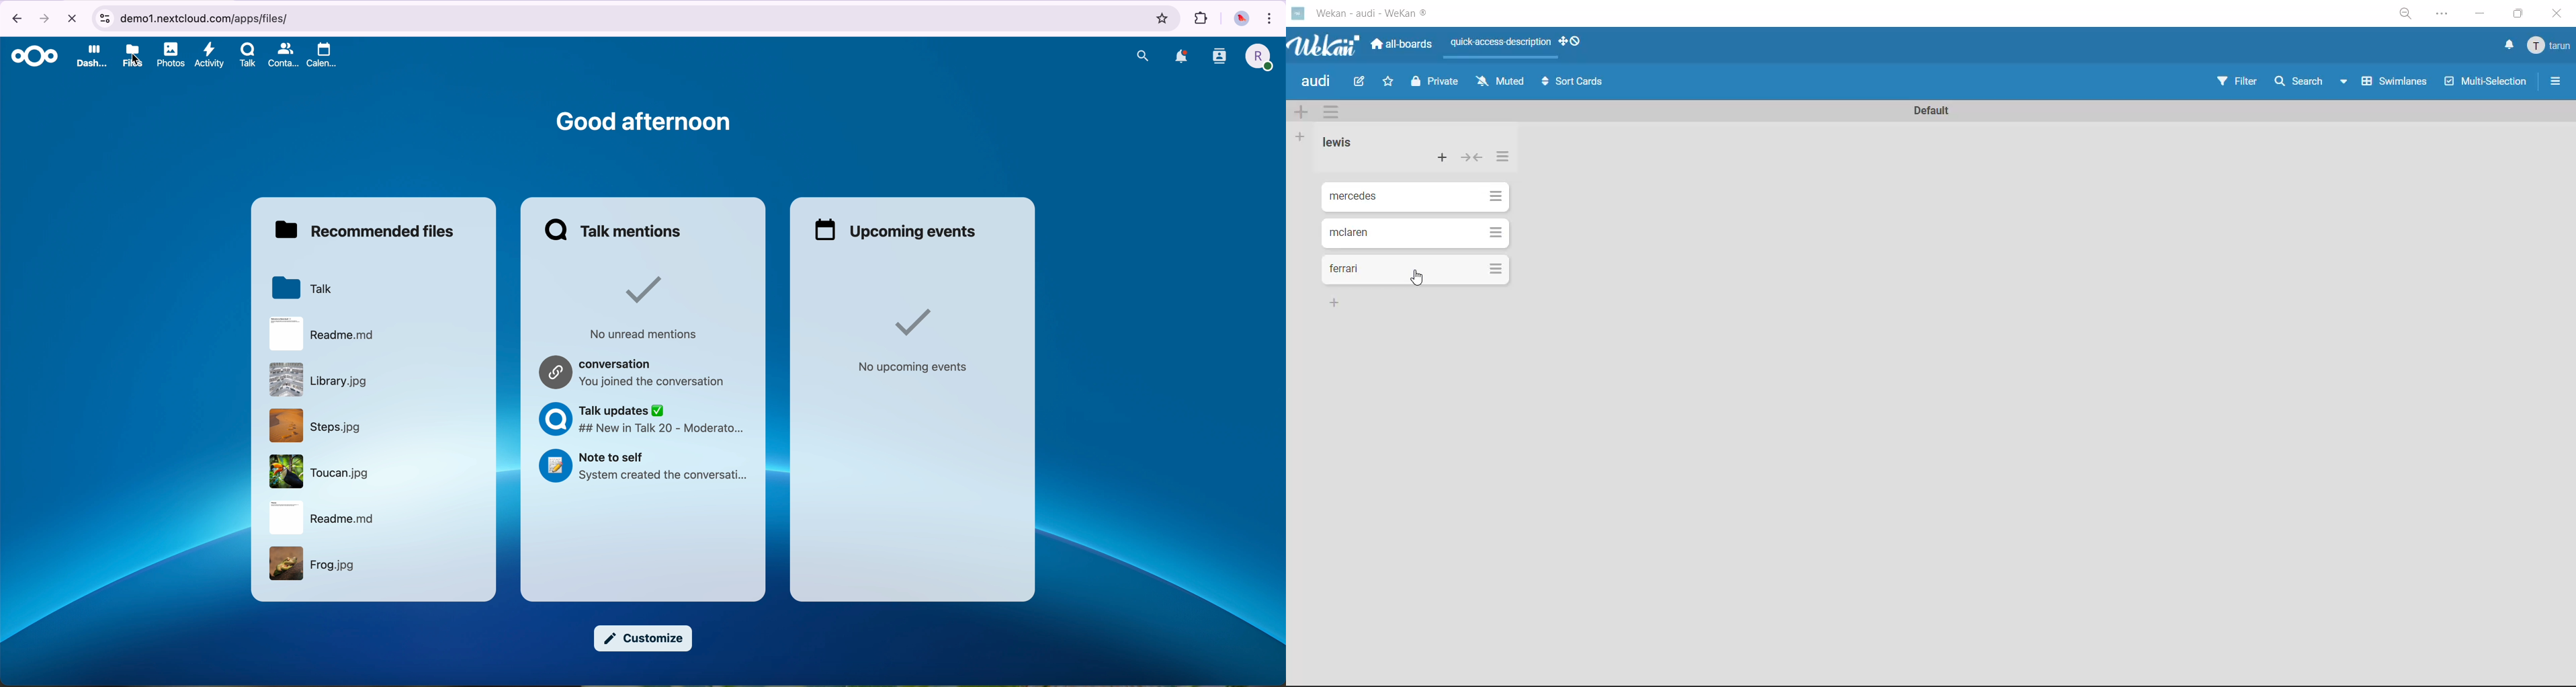  I want to click on note to self, so click(643, 465).